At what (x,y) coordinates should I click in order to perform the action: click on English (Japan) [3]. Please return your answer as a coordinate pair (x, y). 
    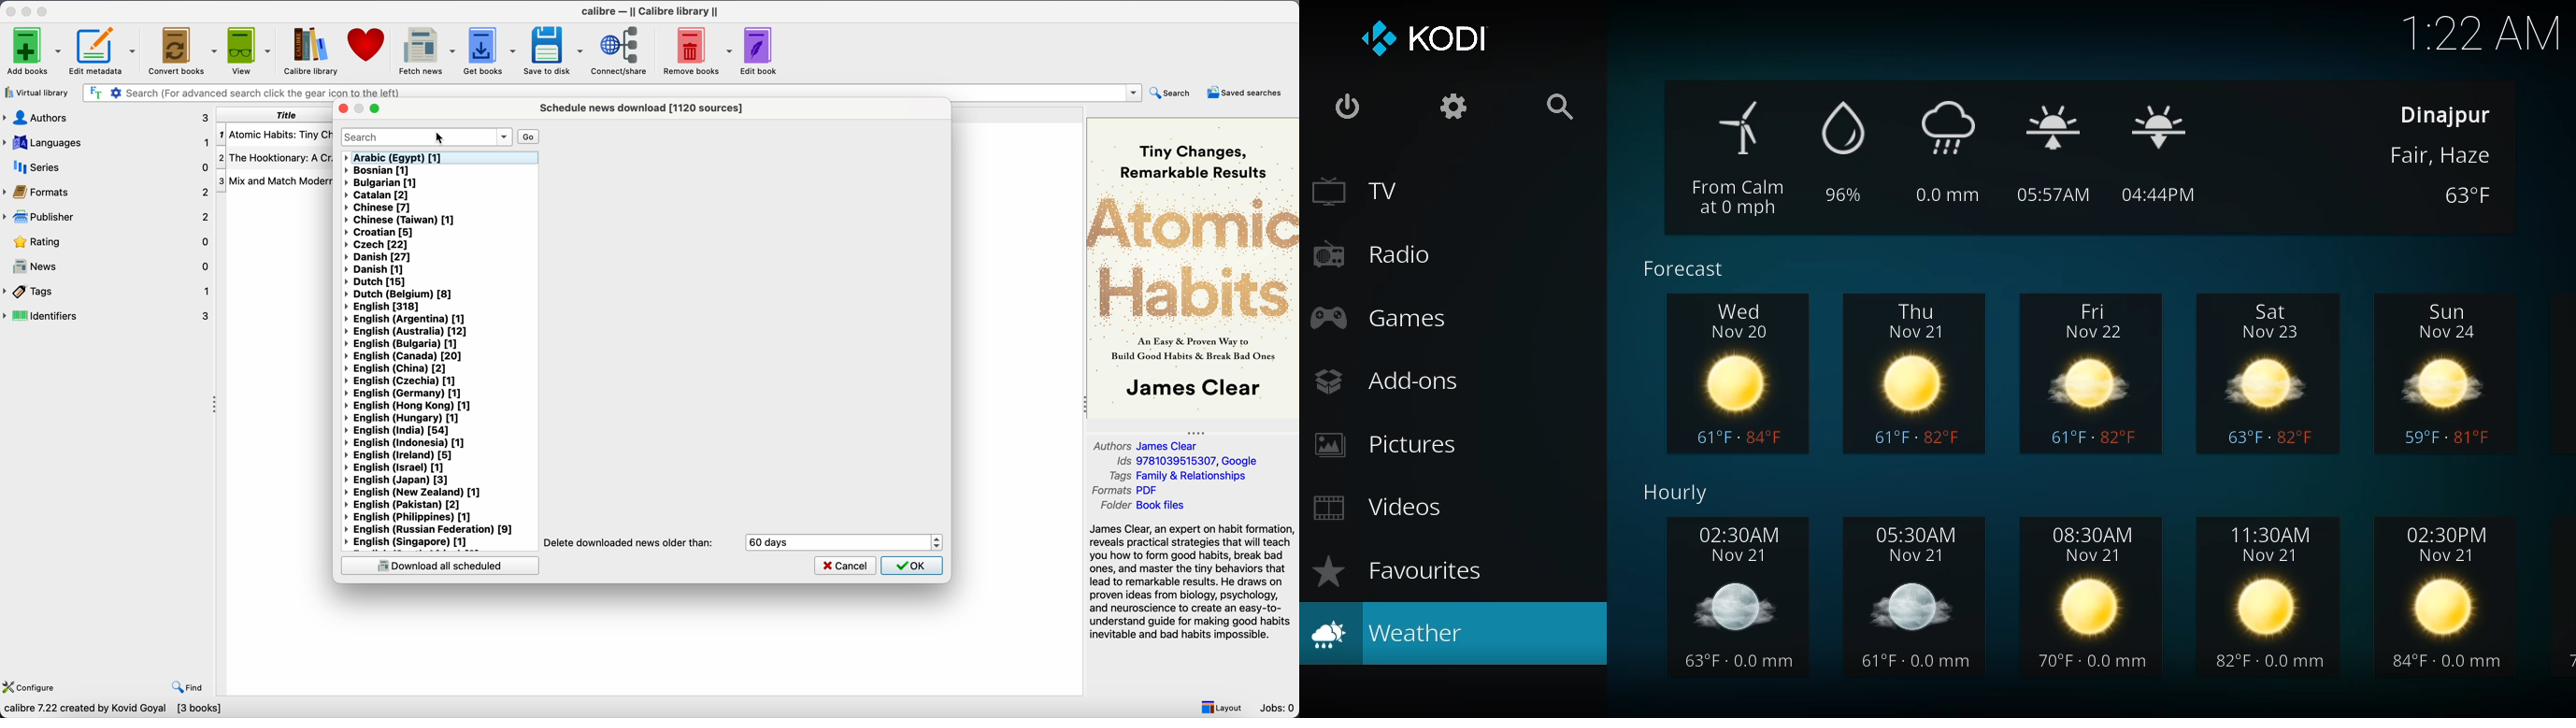
    Looking at the image, I should click on (397, 481).